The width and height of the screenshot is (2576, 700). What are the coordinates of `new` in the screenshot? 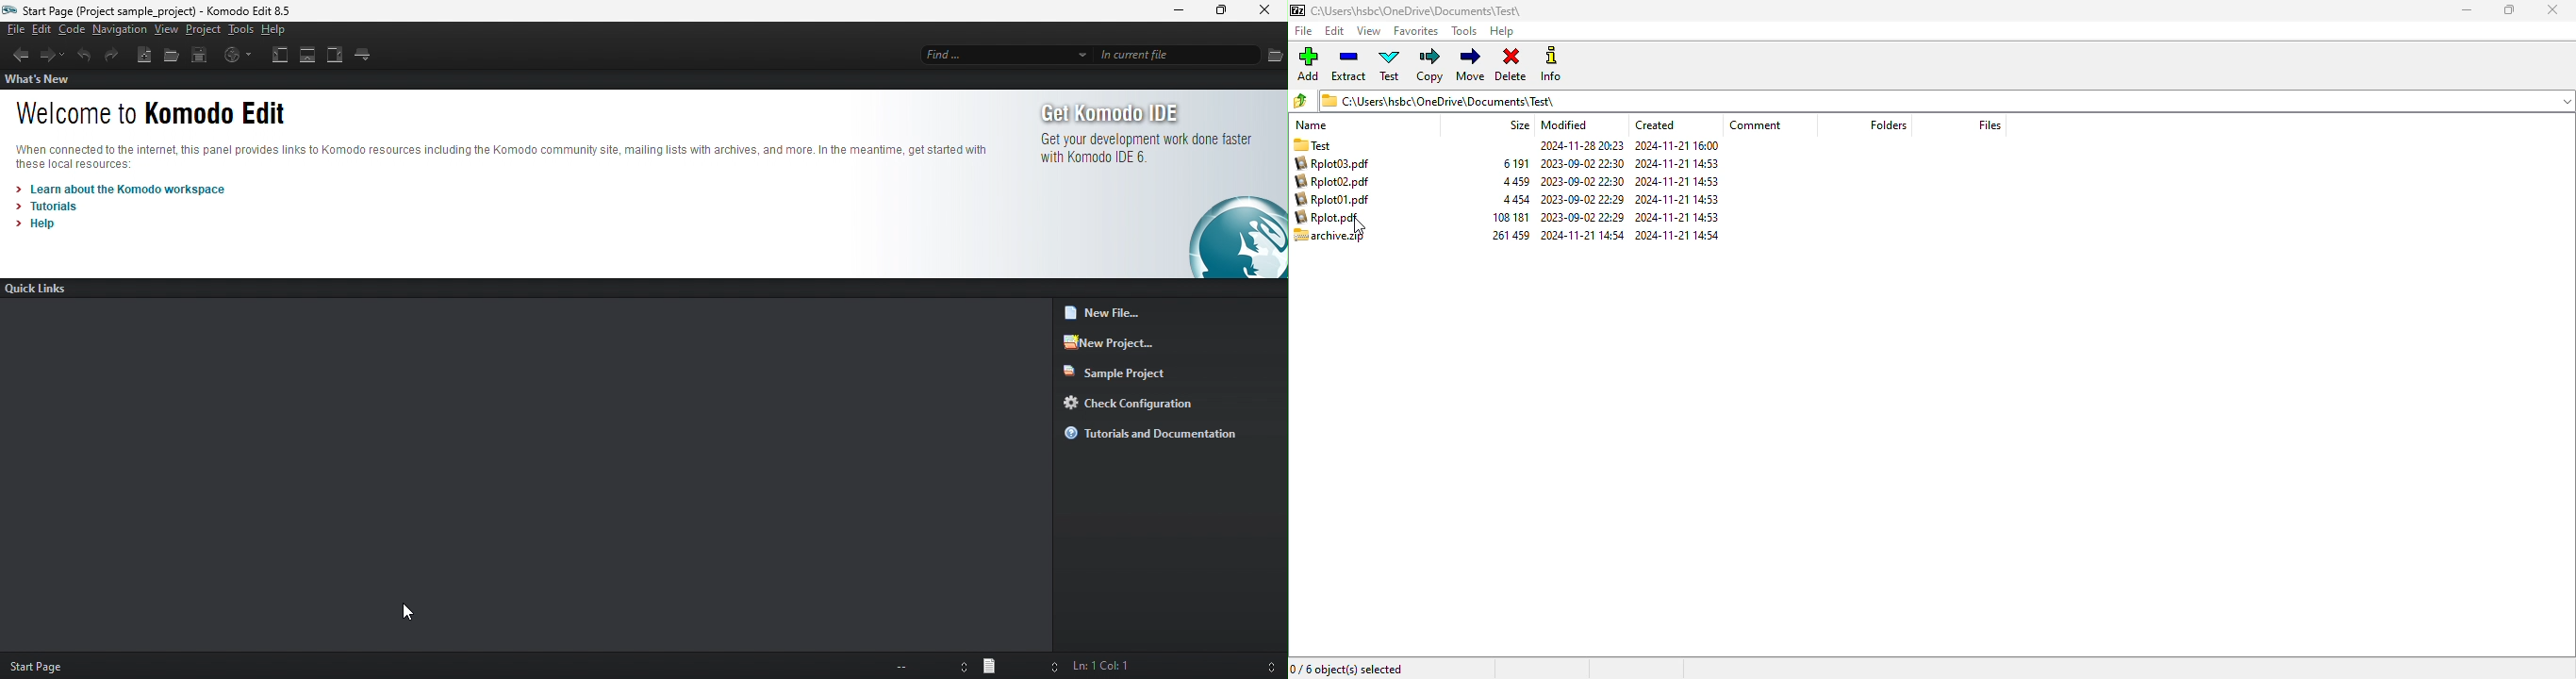 It's located at (144, 53).